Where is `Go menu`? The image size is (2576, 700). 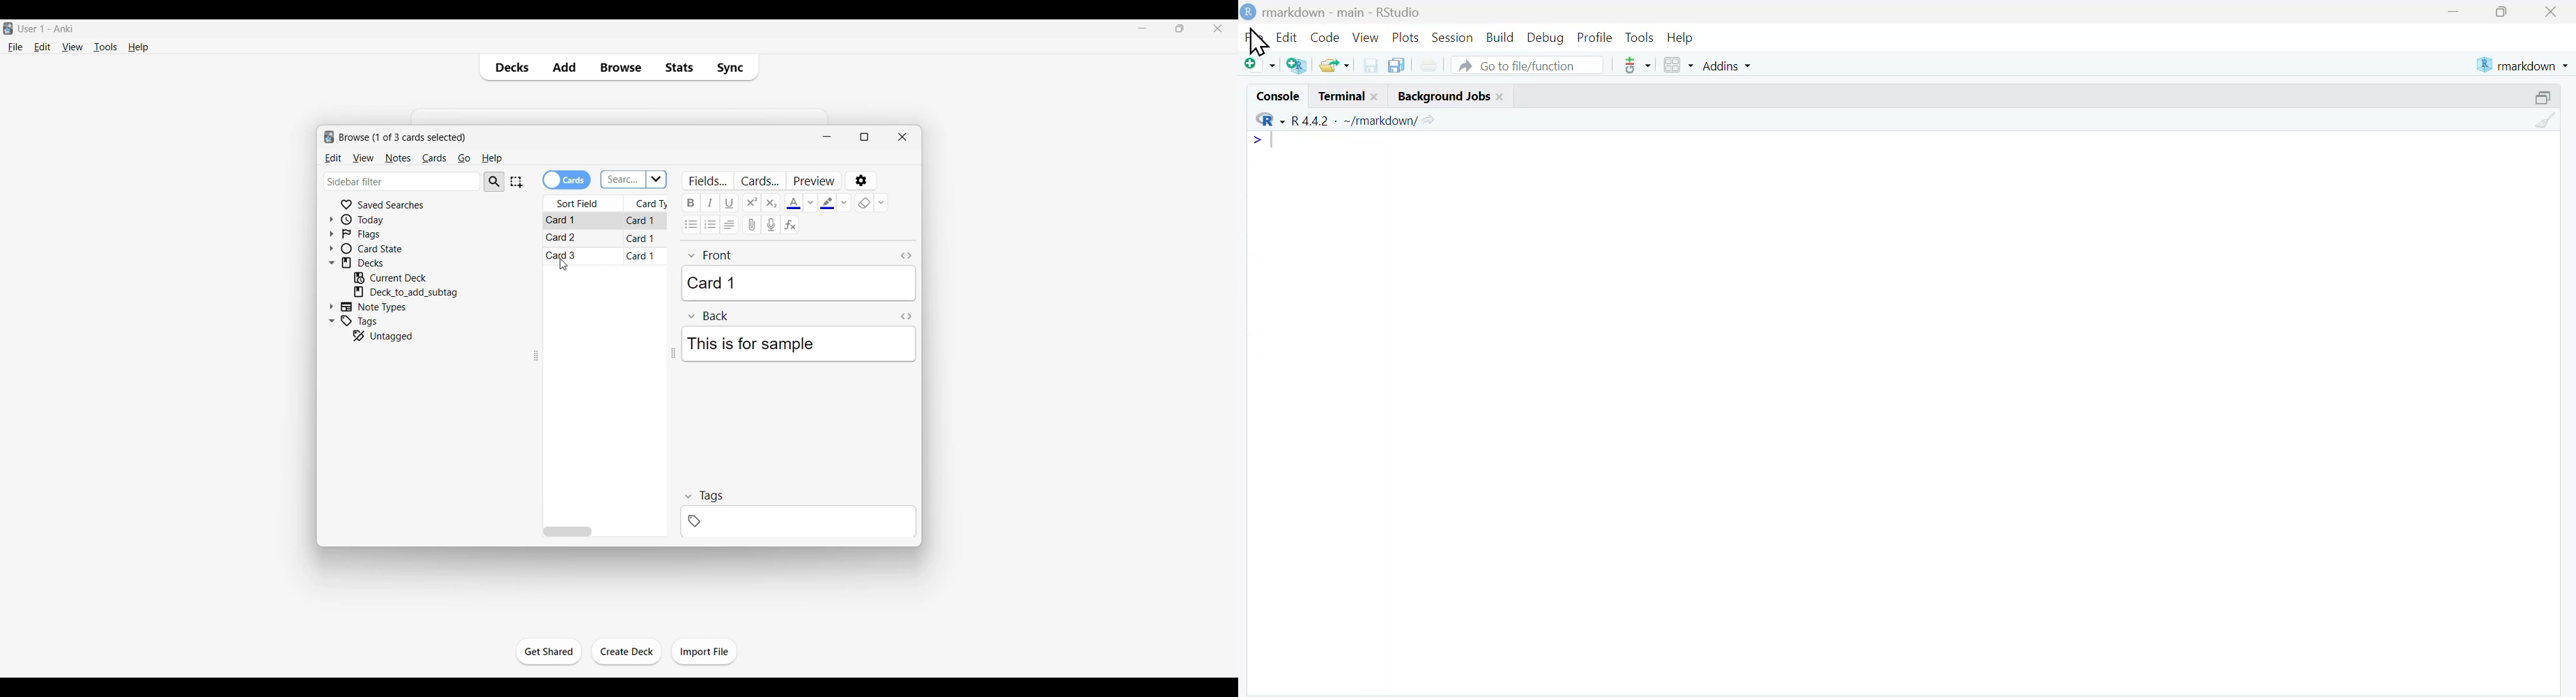
Go menu is located at coordinates (464, 159).